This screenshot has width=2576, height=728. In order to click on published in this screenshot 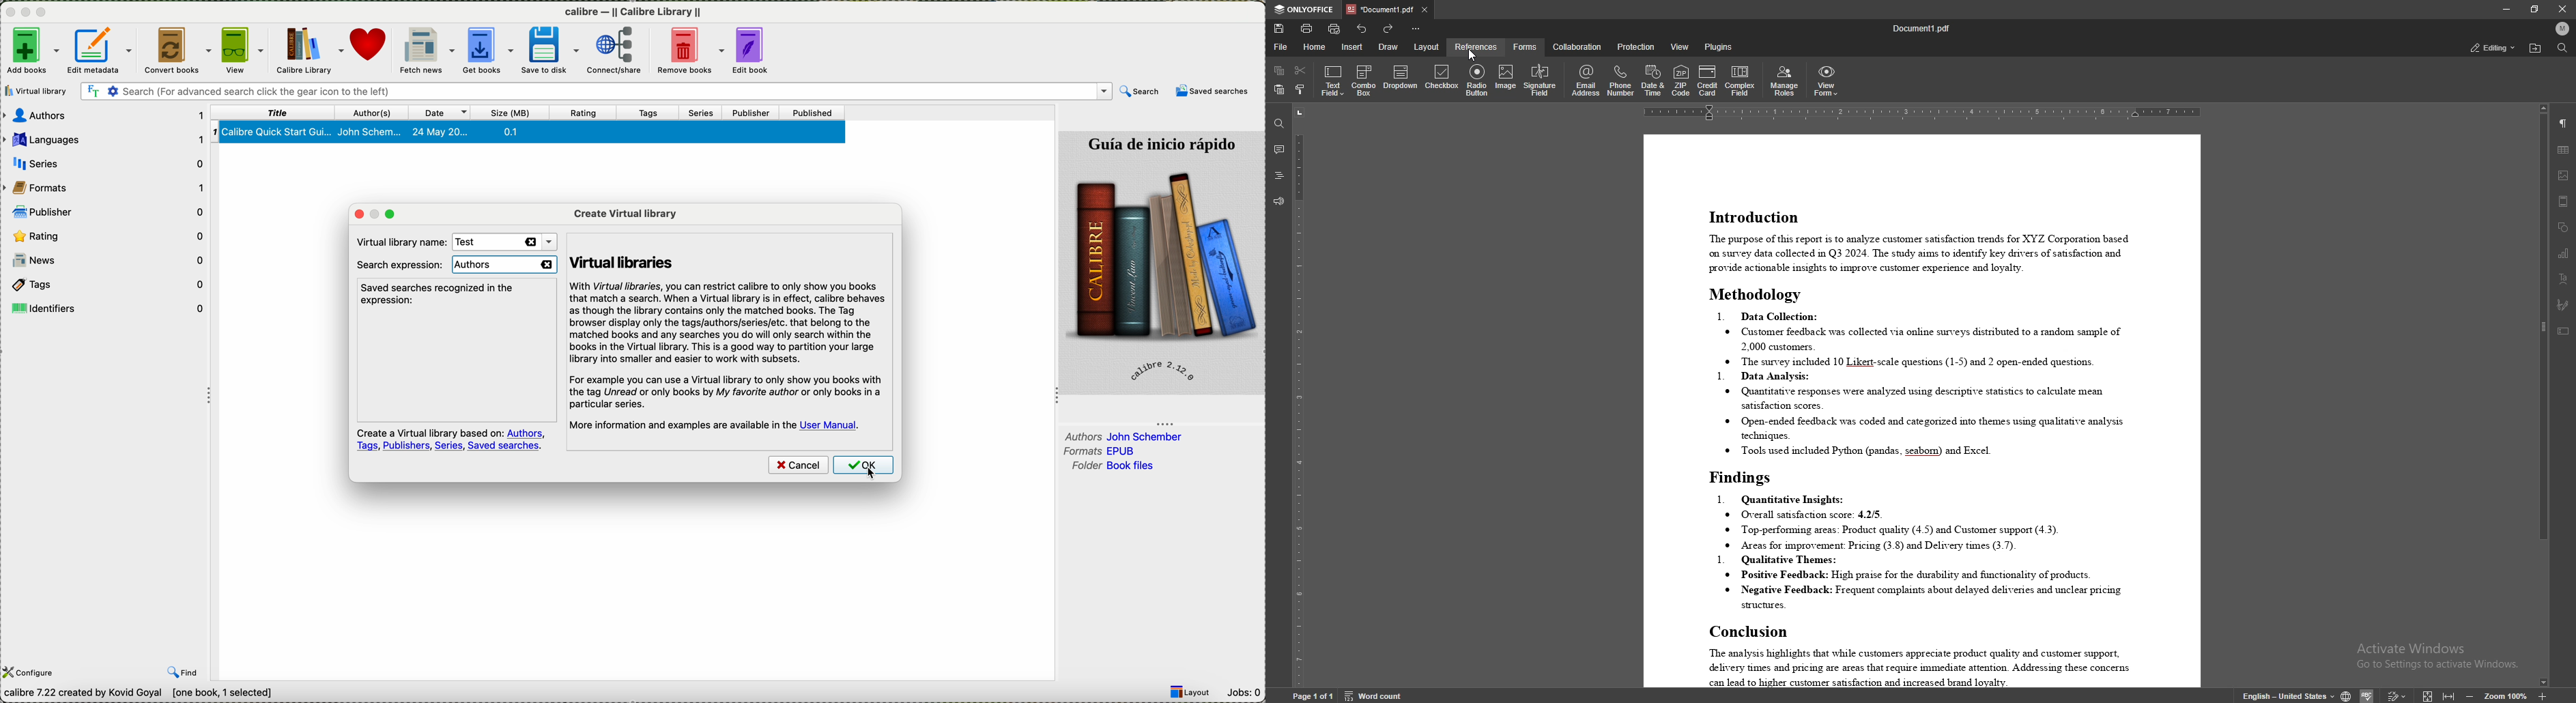, I will do `click(815, 113)`.